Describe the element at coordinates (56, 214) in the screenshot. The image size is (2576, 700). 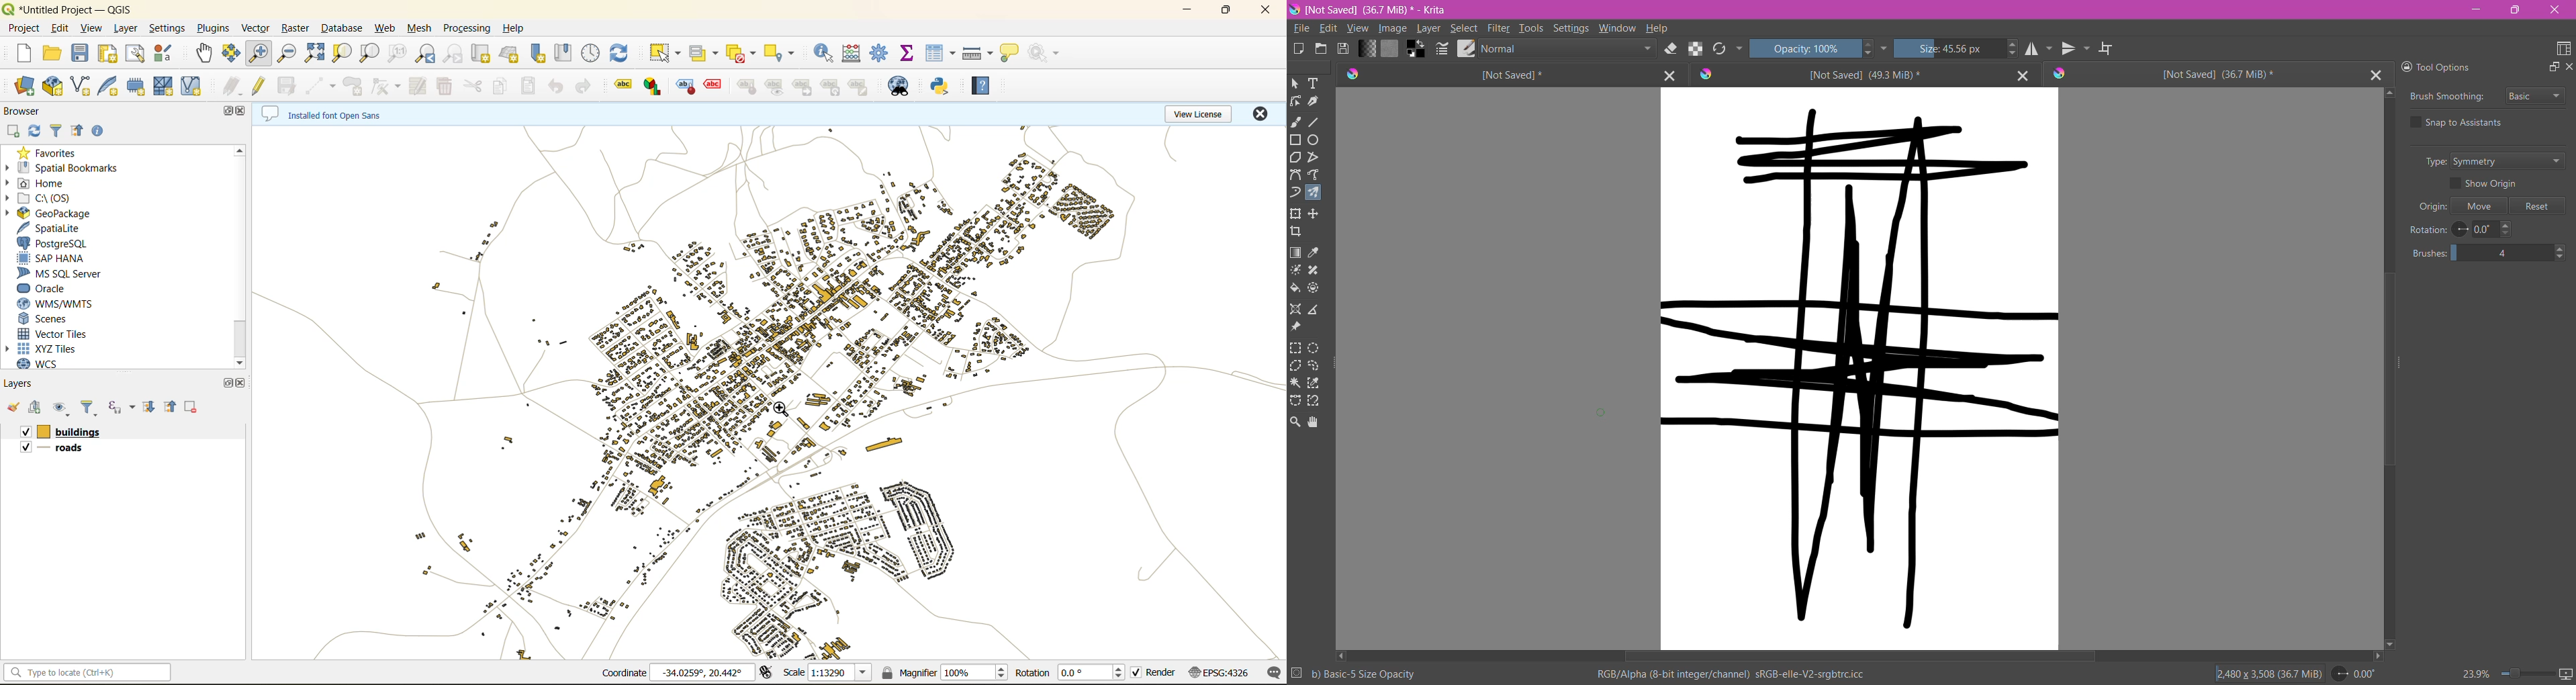
I see `geopackage` at that location.